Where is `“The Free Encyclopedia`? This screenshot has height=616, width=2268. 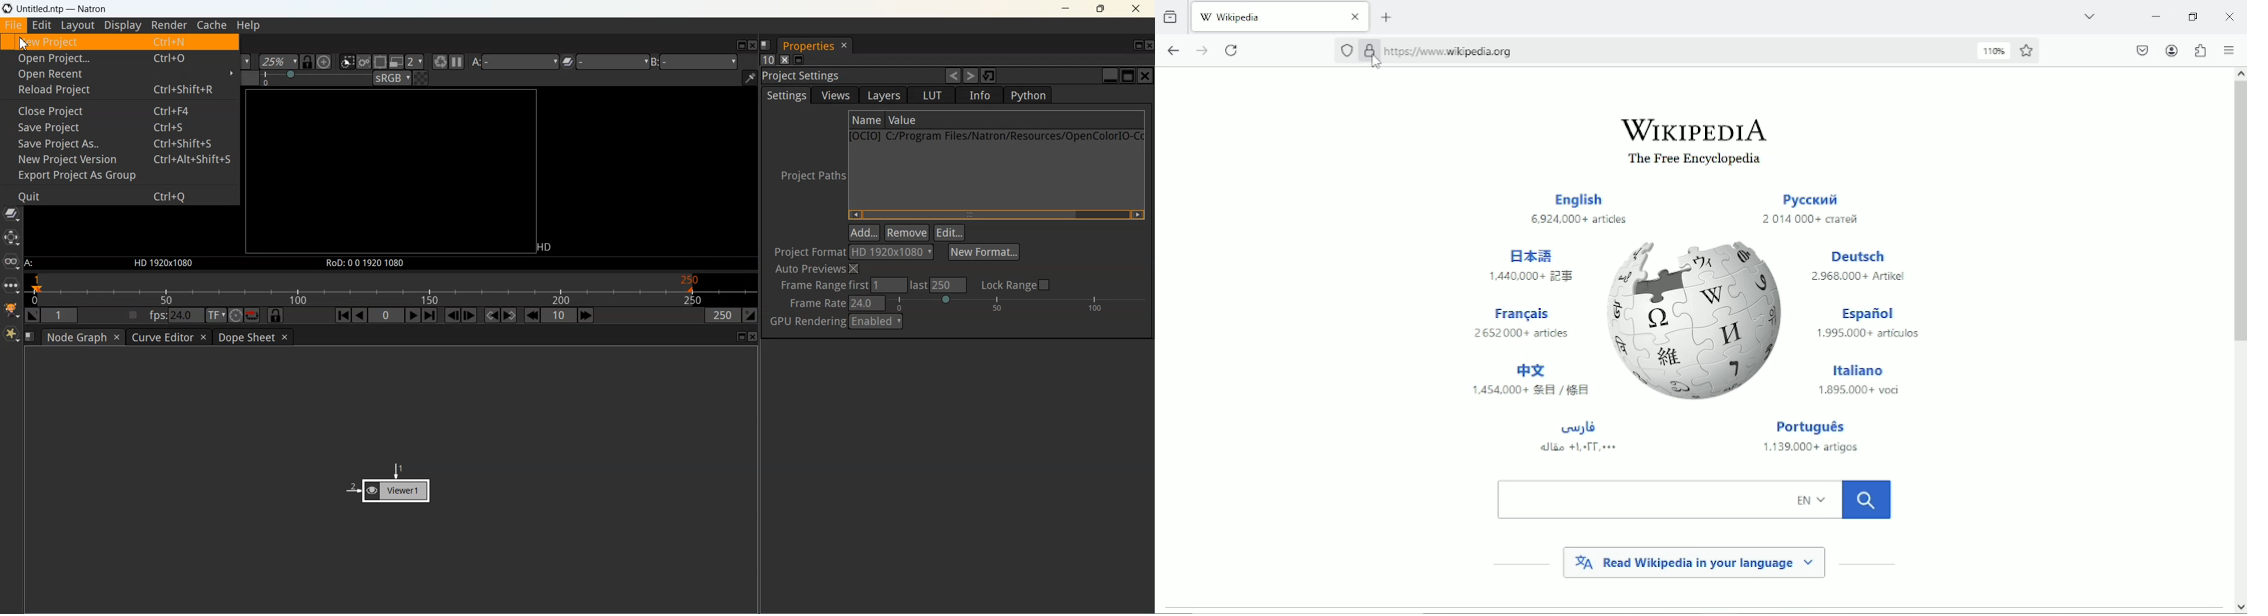
“The Free Encyclopedia is located at coordinates (1690, 160).